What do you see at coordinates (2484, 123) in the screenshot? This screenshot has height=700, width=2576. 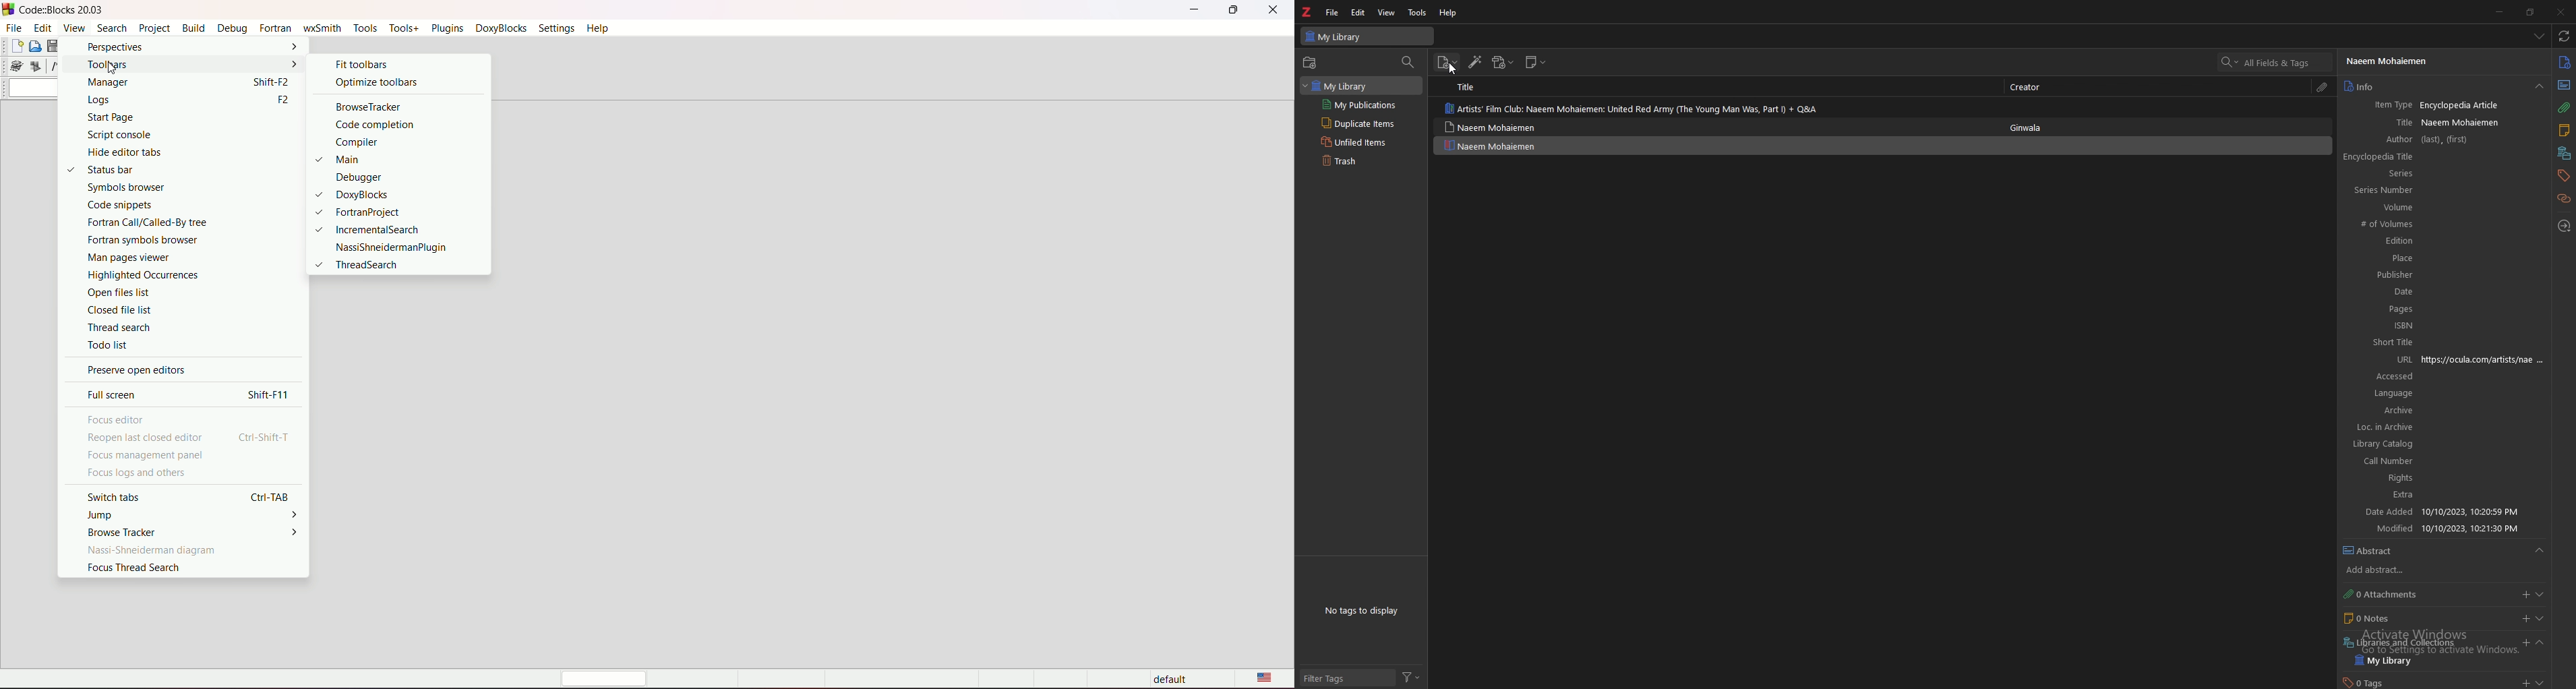 I see `title input` at bounding box center [2484, 123].